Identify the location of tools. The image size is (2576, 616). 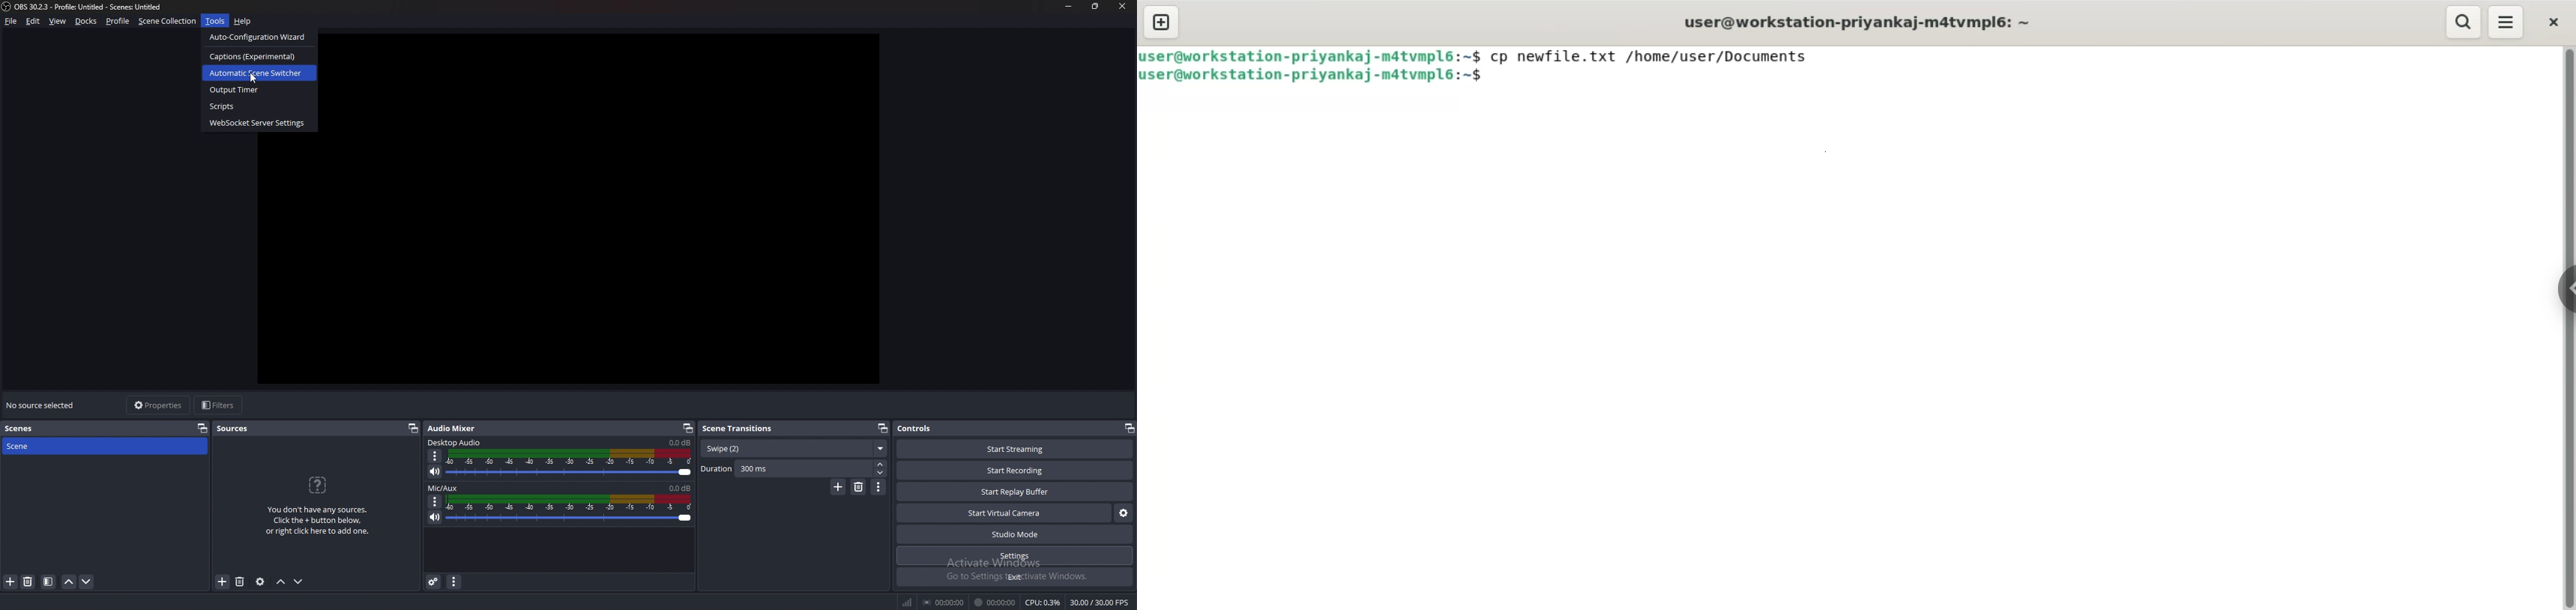
(216, 21).